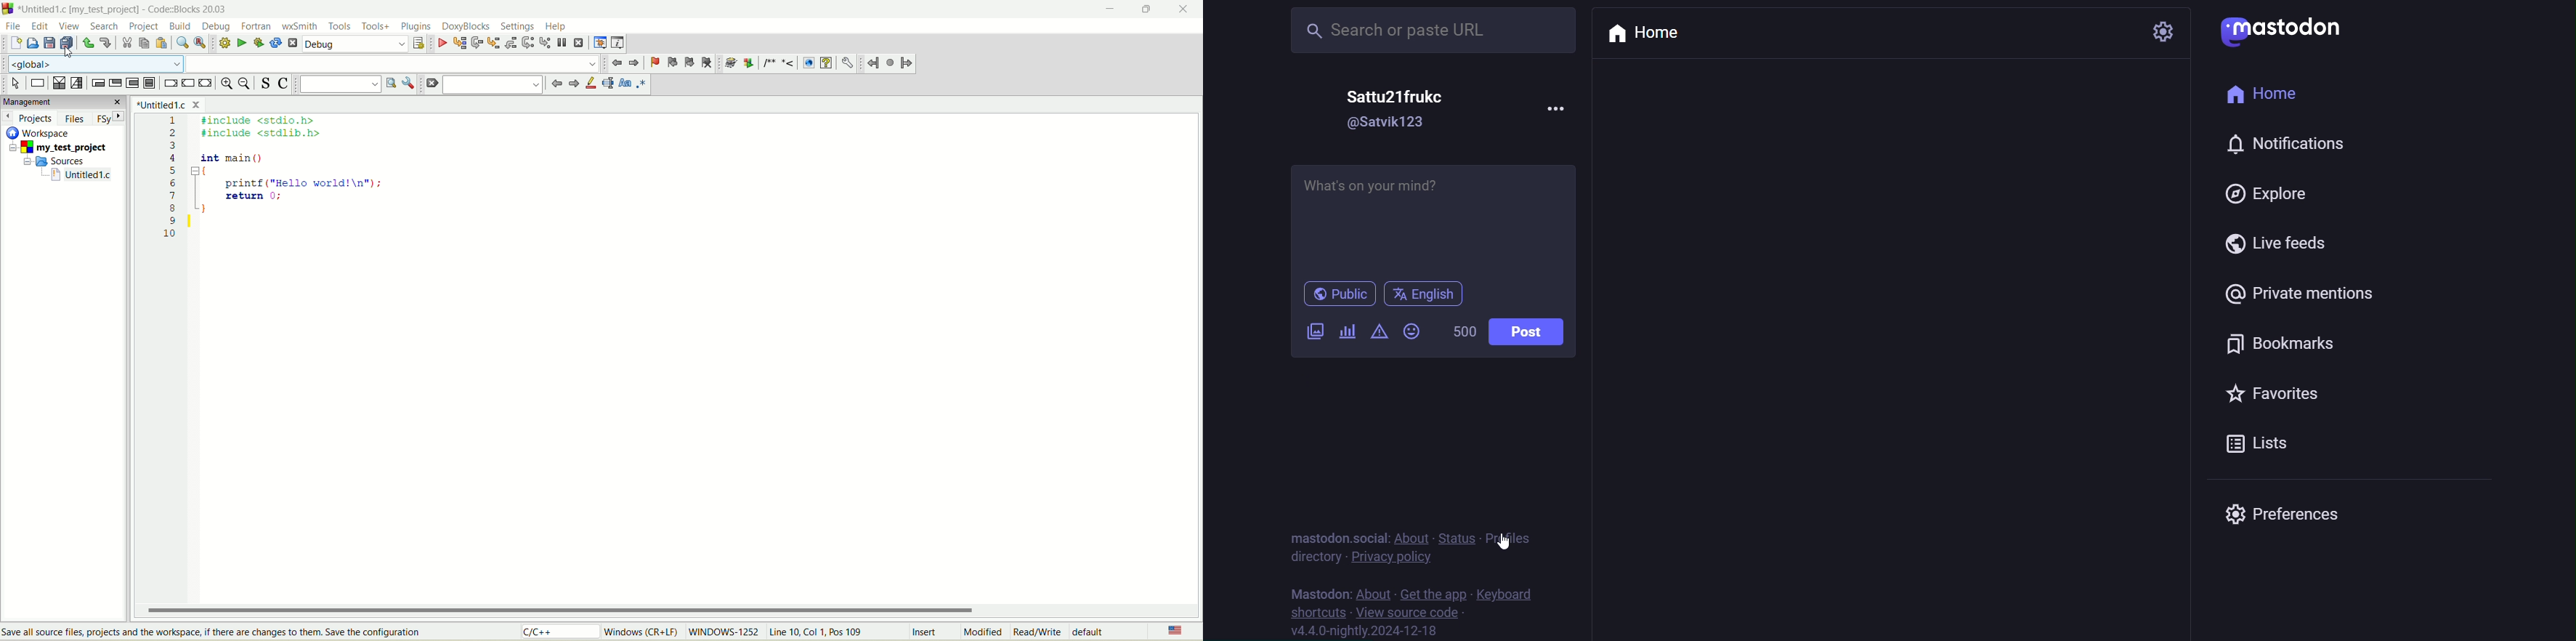 The width and height of the screenshot is (2576, 644). I want to click on horizontal scroll bar, so click(673, 610).